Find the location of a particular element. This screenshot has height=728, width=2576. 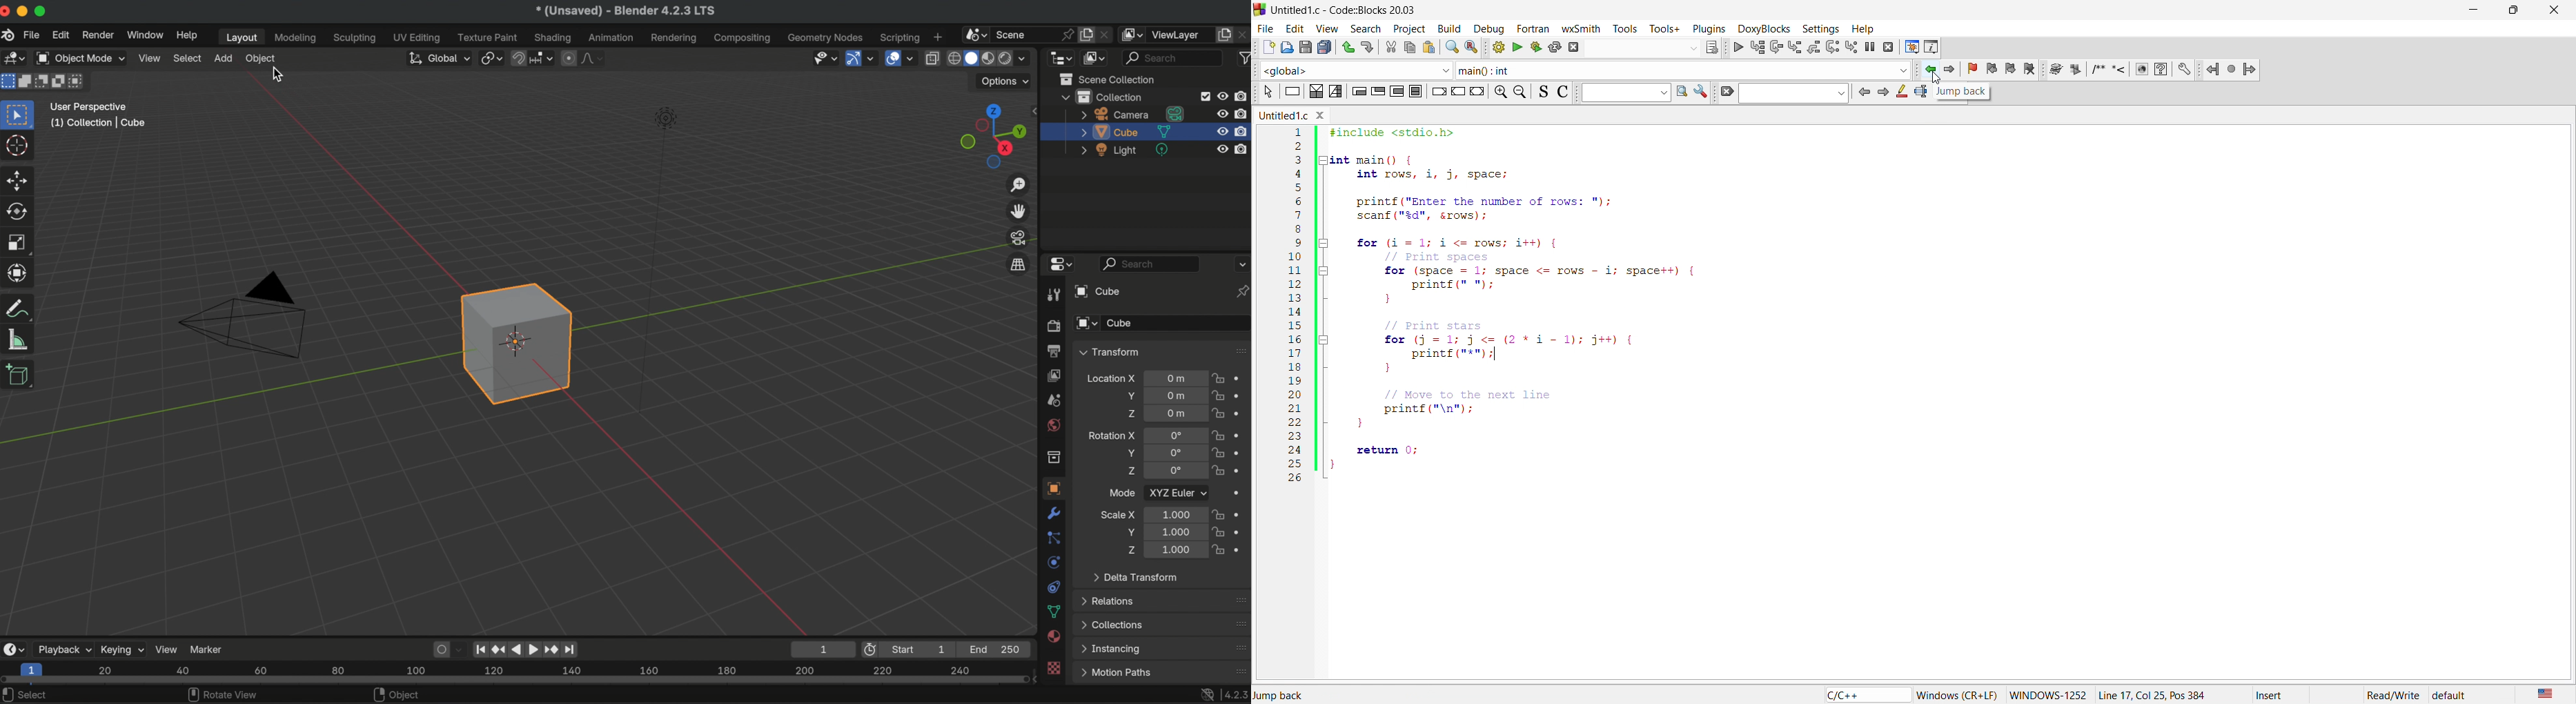

light is located at coordinates (1126, 150).